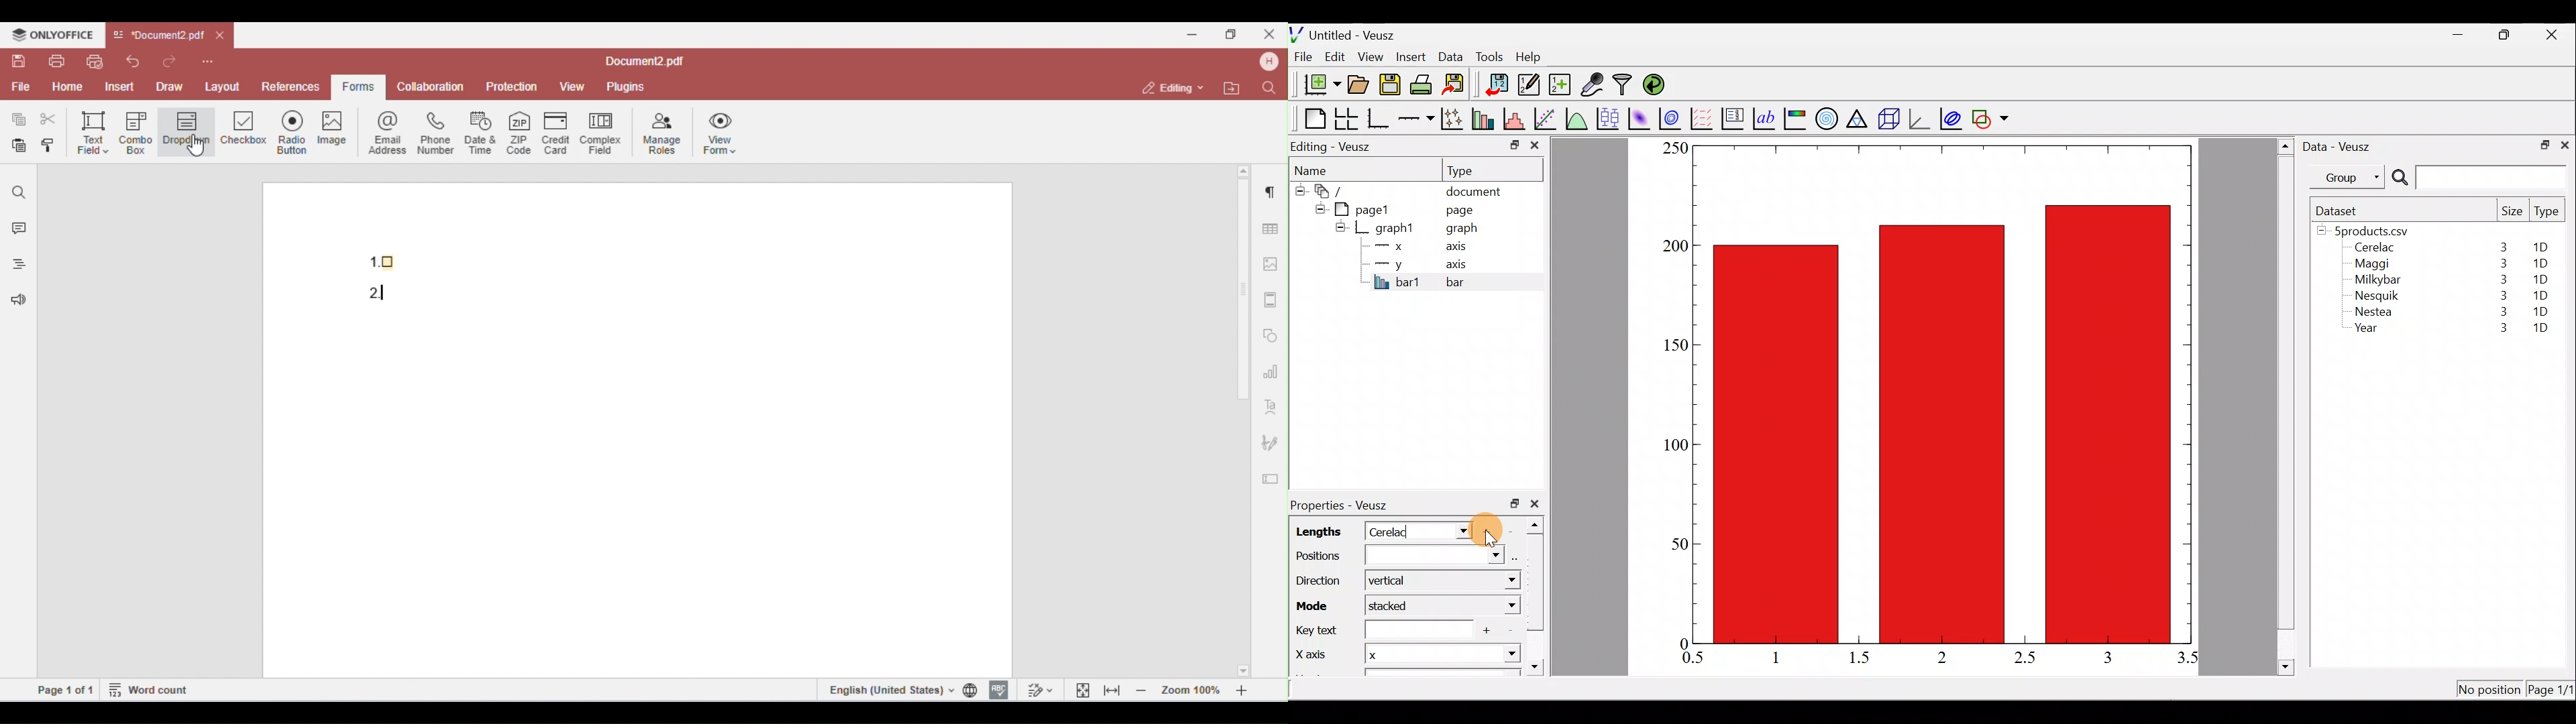 This screenshot has height=728, width=2576. What do you see at coordinates (1517, 556) in the screenshot?
I see `select using dataset browser` at bounding box center [1517, 556].